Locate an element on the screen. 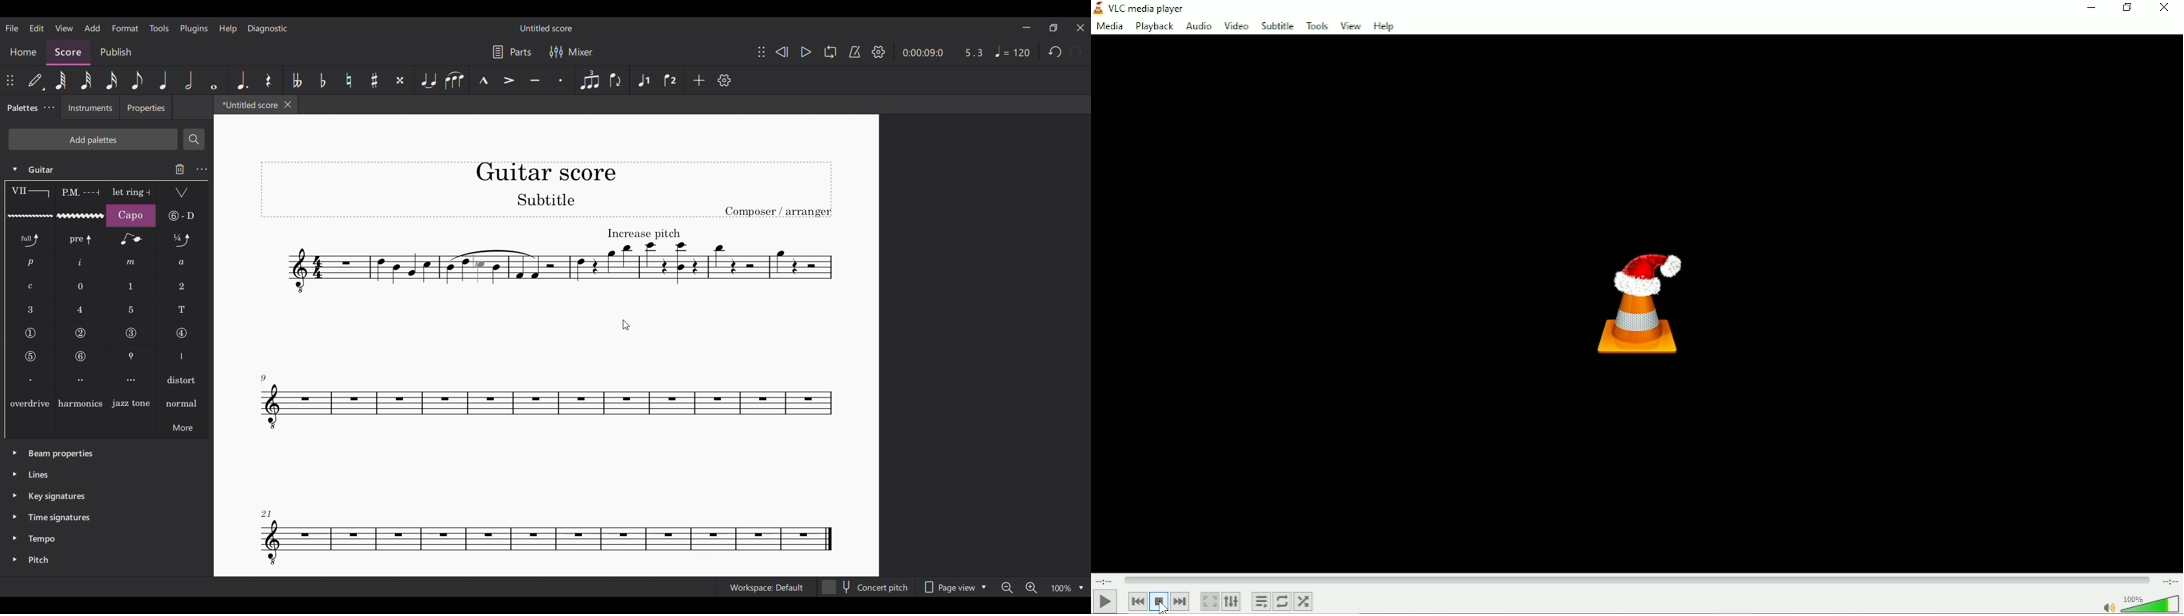 The height and width of the screenshot is (616, 2184). RH guitar fingering m is located at coordinates (131, 263).